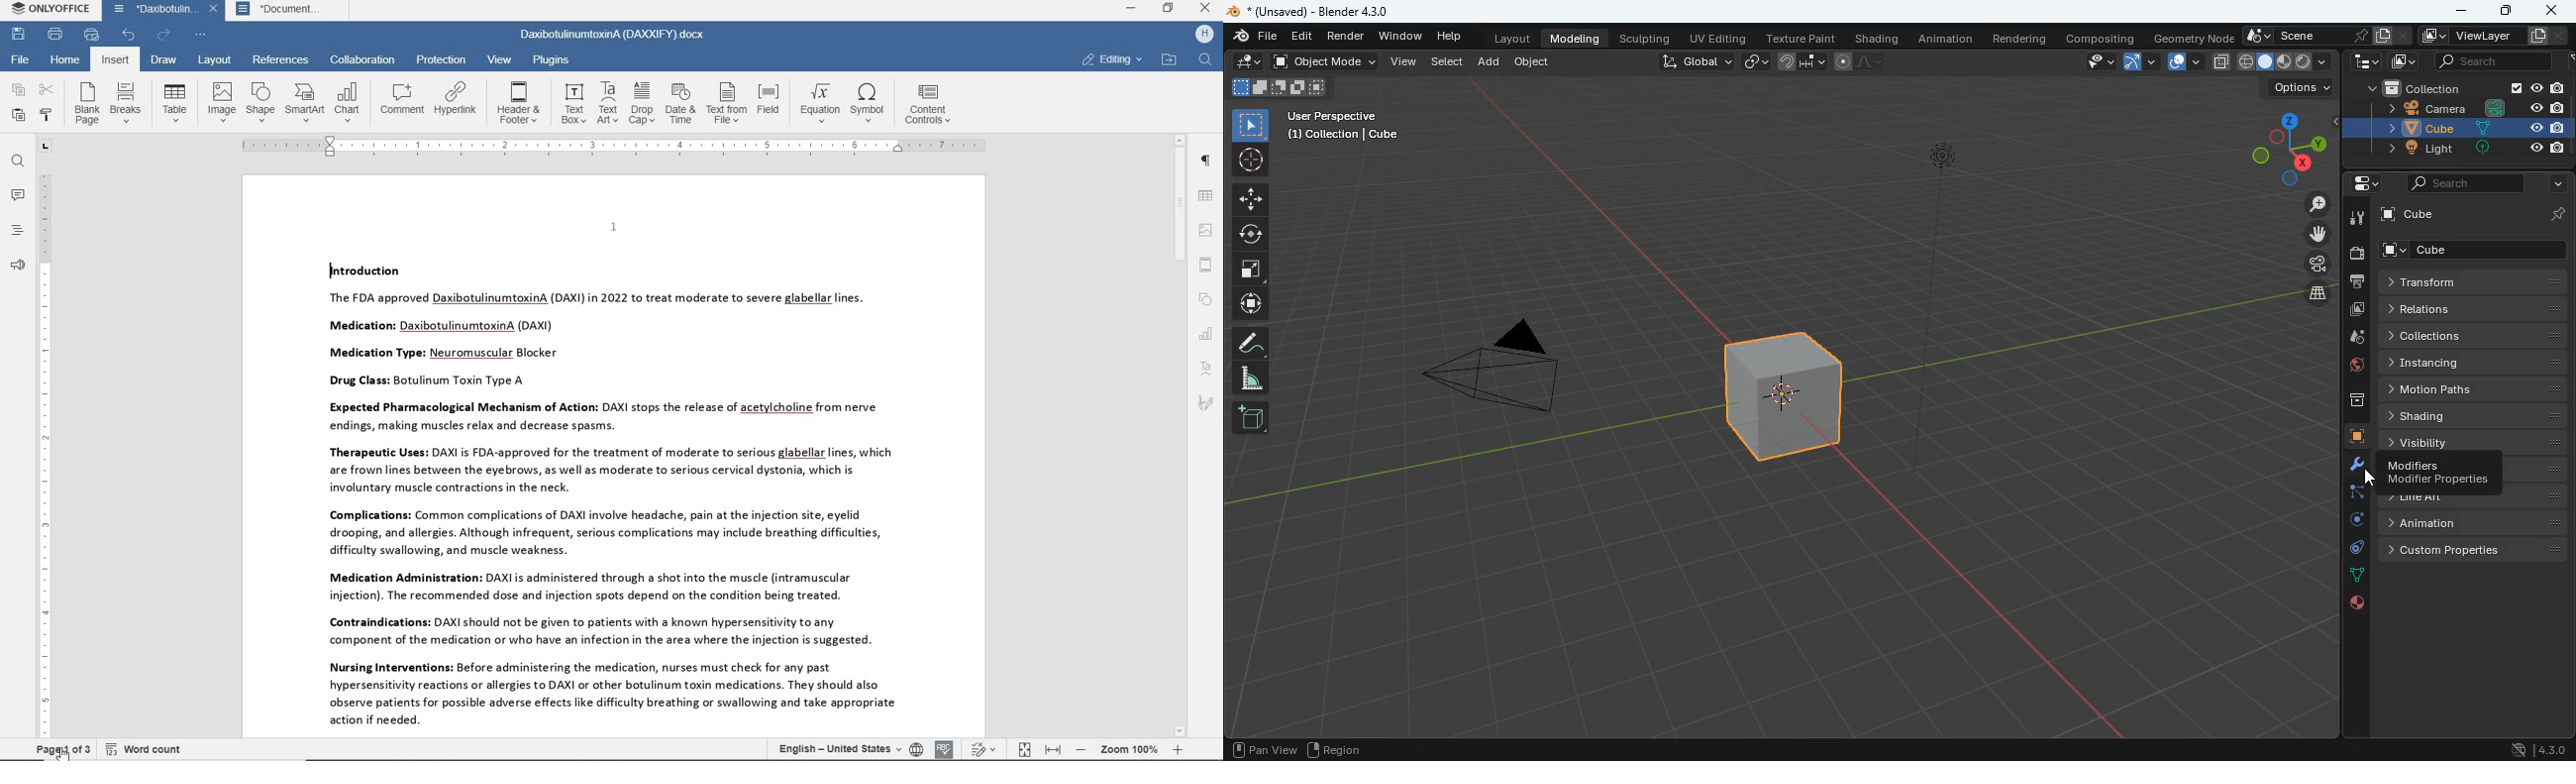 The image size is (2576, 784). Describe the element at coordinates (213, 9) in the screenshot. I see `close` at that location.